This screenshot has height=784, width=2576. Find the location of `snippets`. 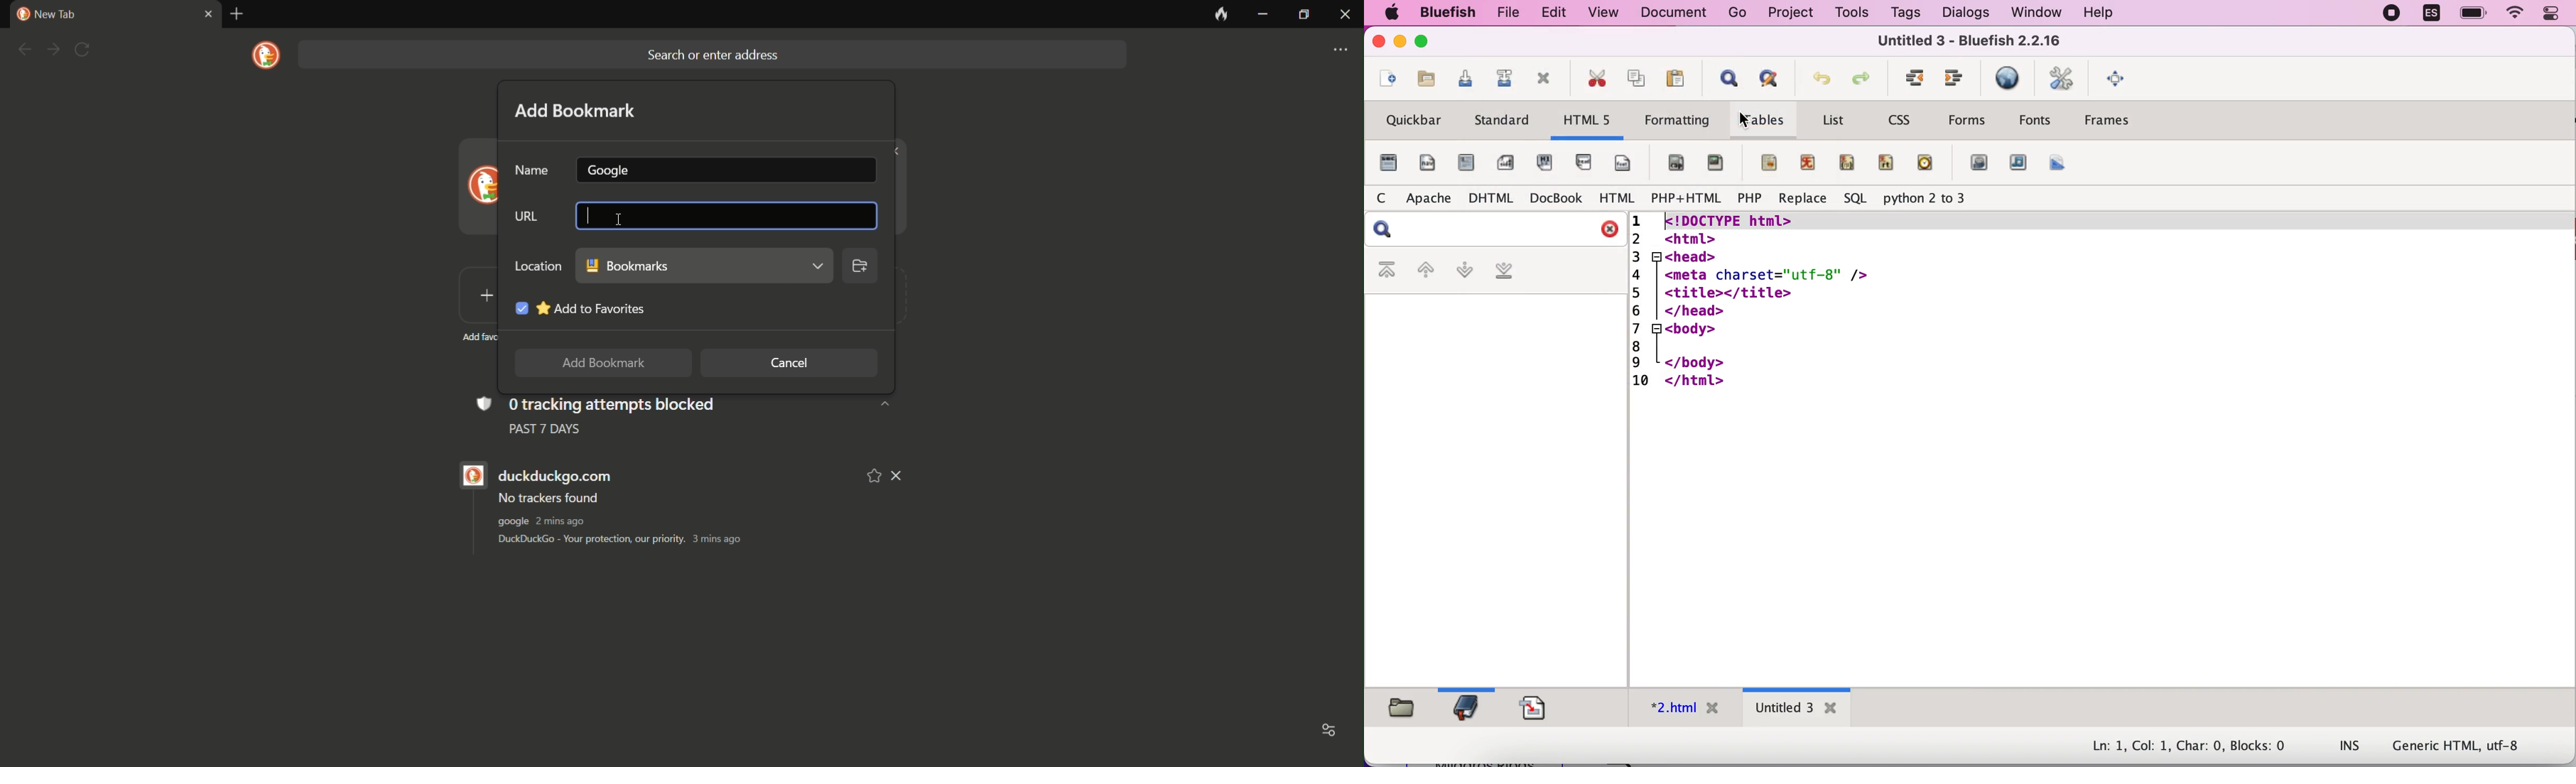

snippets is located at coordinates (1534, 705).